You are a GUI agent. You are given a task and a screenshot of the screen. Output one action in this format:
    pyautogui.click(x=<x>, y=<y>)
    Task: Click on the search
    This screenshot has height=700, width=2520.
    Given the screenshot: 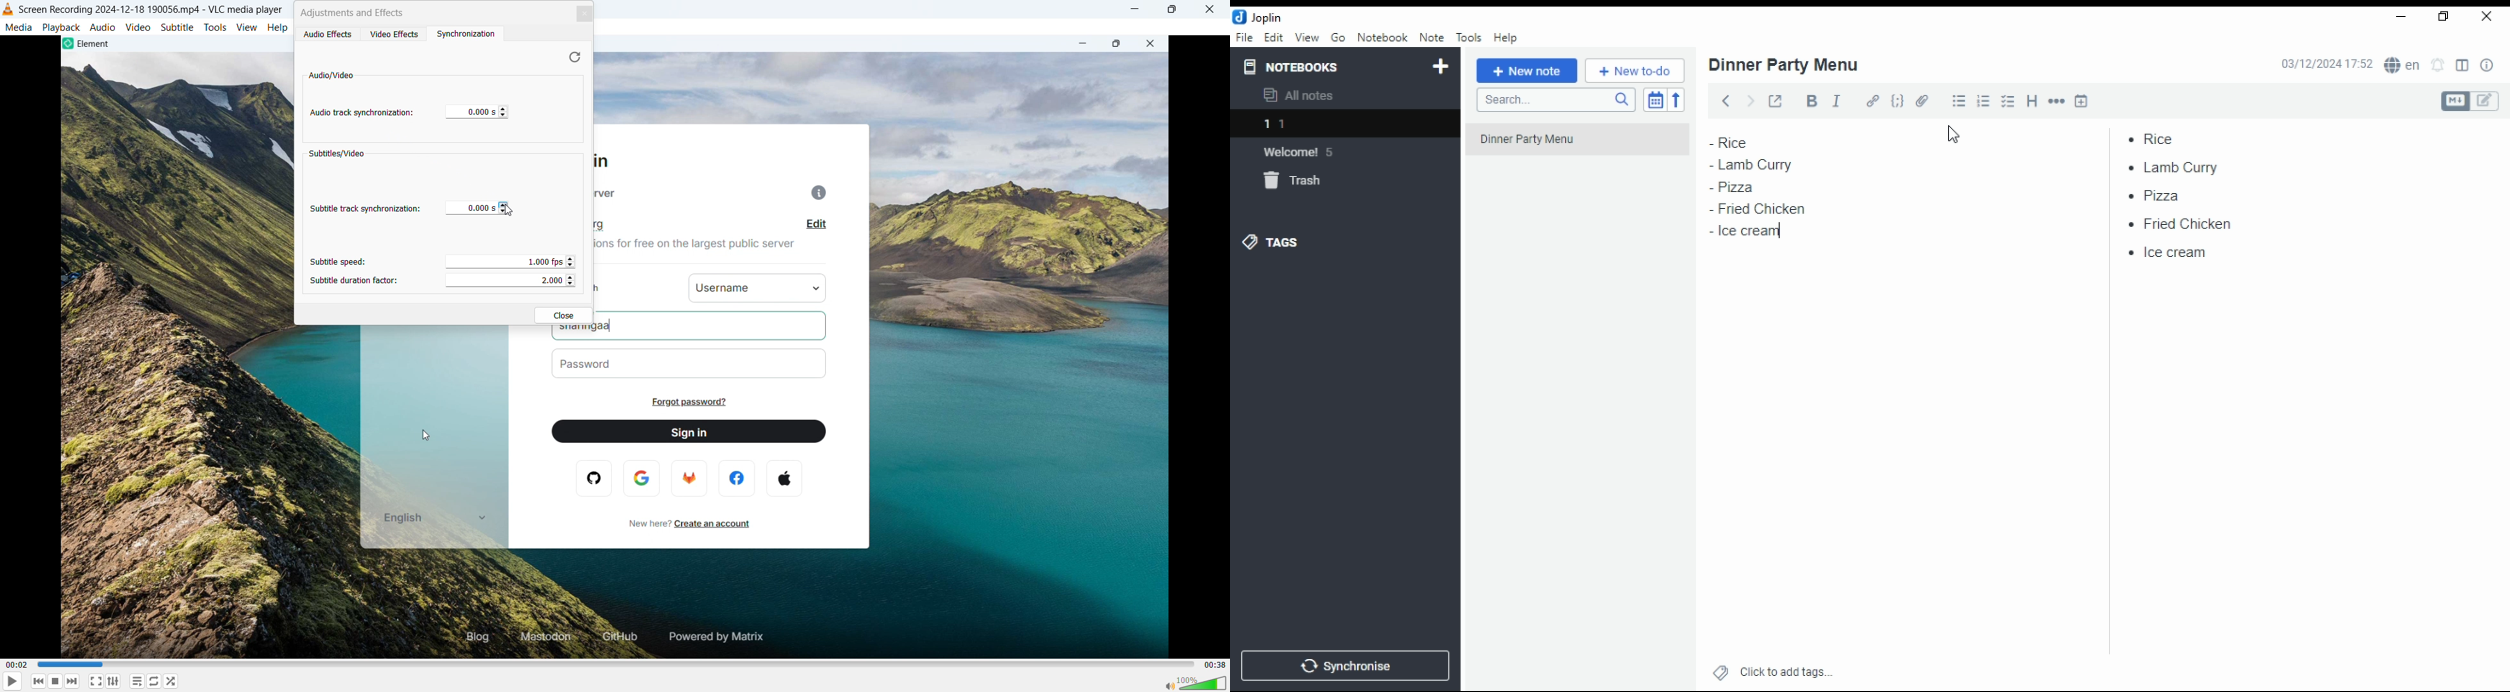 What is the action you would take?
    pyautogui.click(x=1554, y=101)
    